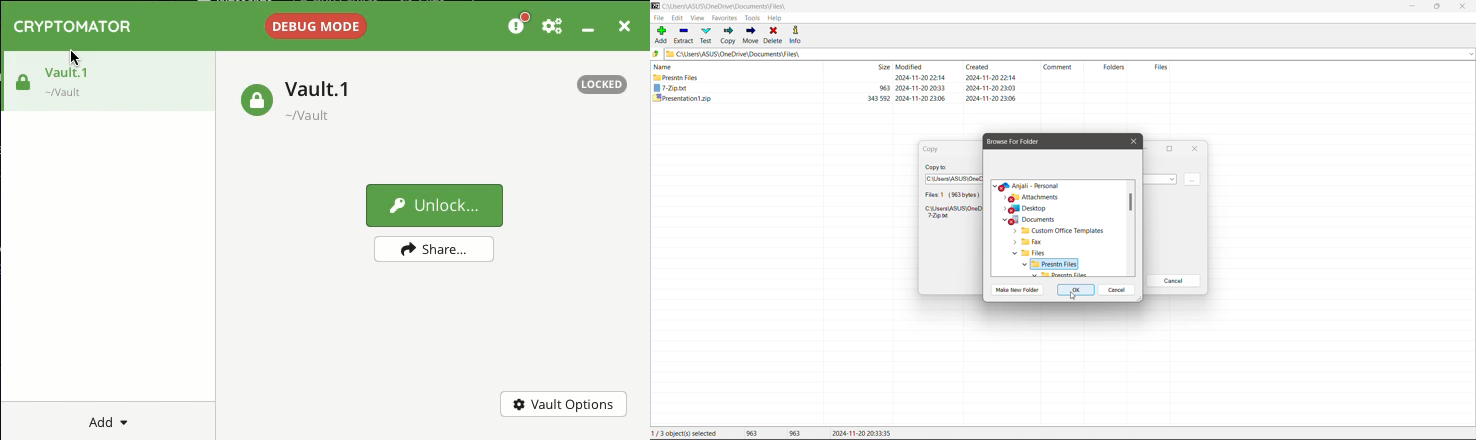  What do you see at coordinates (796, 34) in the screenshot?
I see `Info` at bounding box center [796, 34].